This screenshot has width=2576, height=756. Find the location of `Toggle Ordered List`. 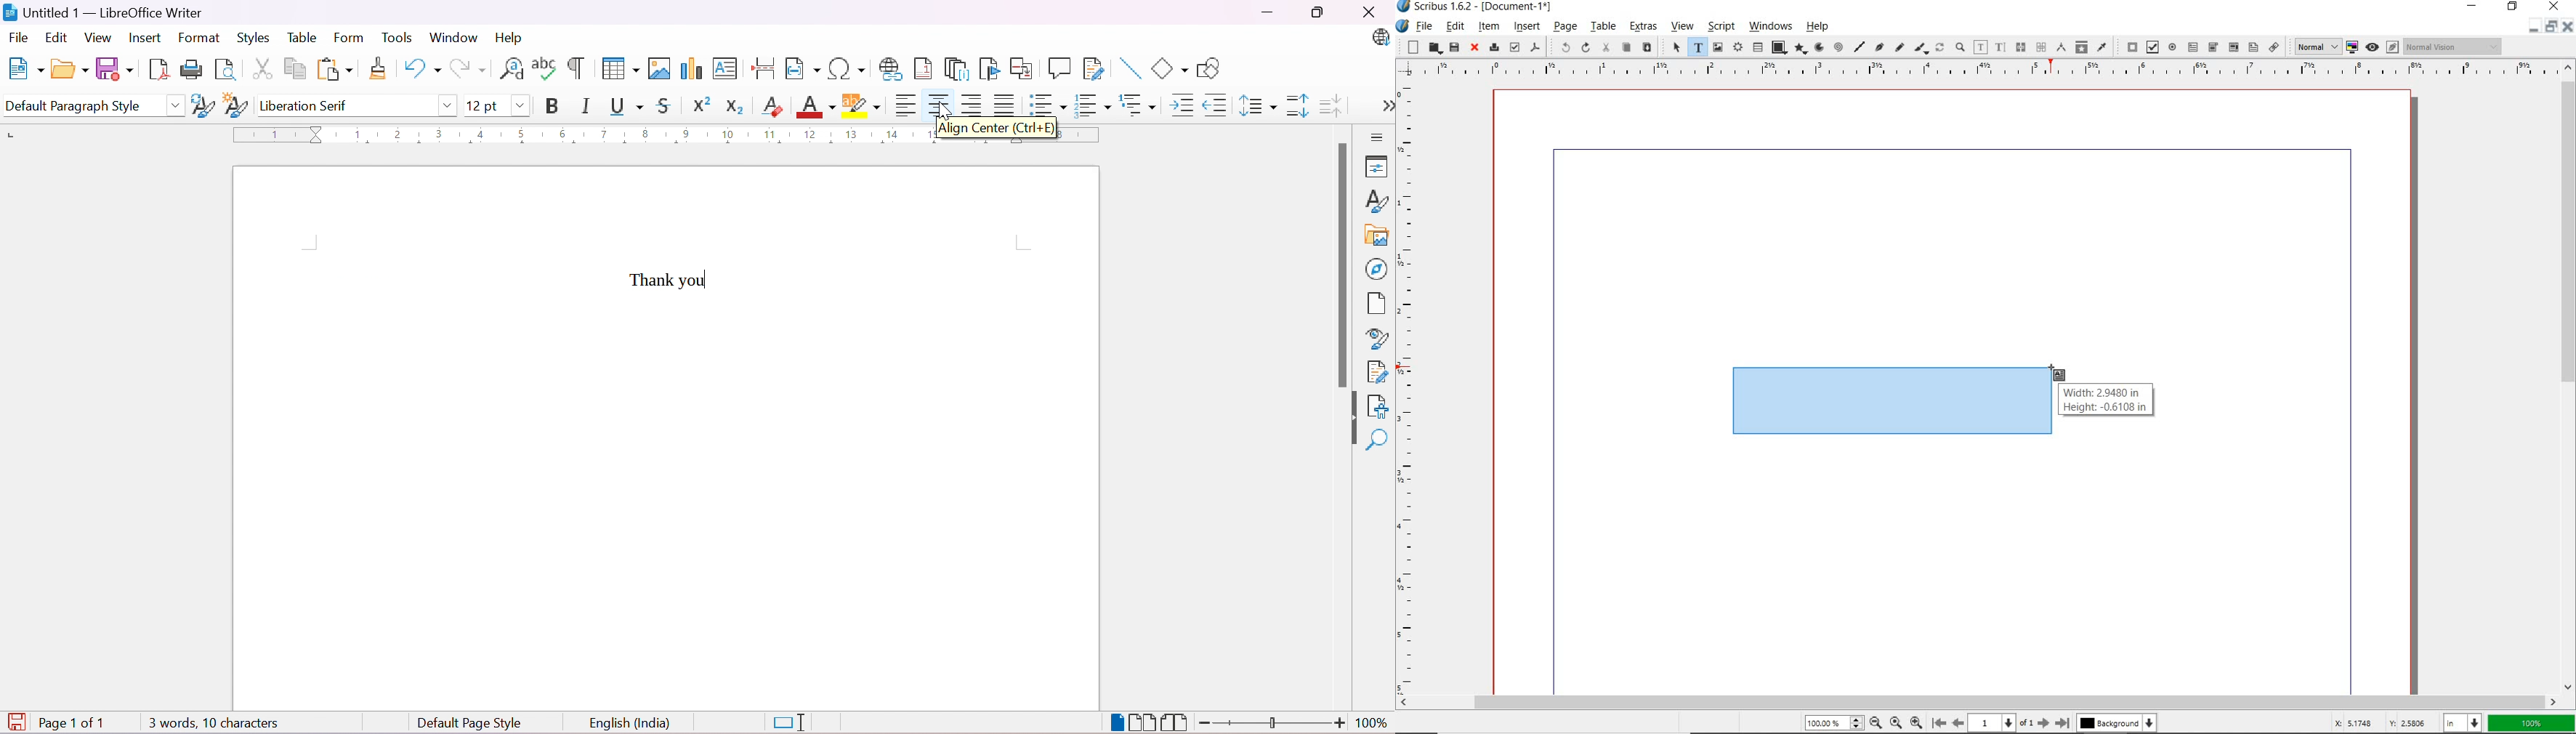

Toggle Ordered List is located at coordinates (1091, 104).